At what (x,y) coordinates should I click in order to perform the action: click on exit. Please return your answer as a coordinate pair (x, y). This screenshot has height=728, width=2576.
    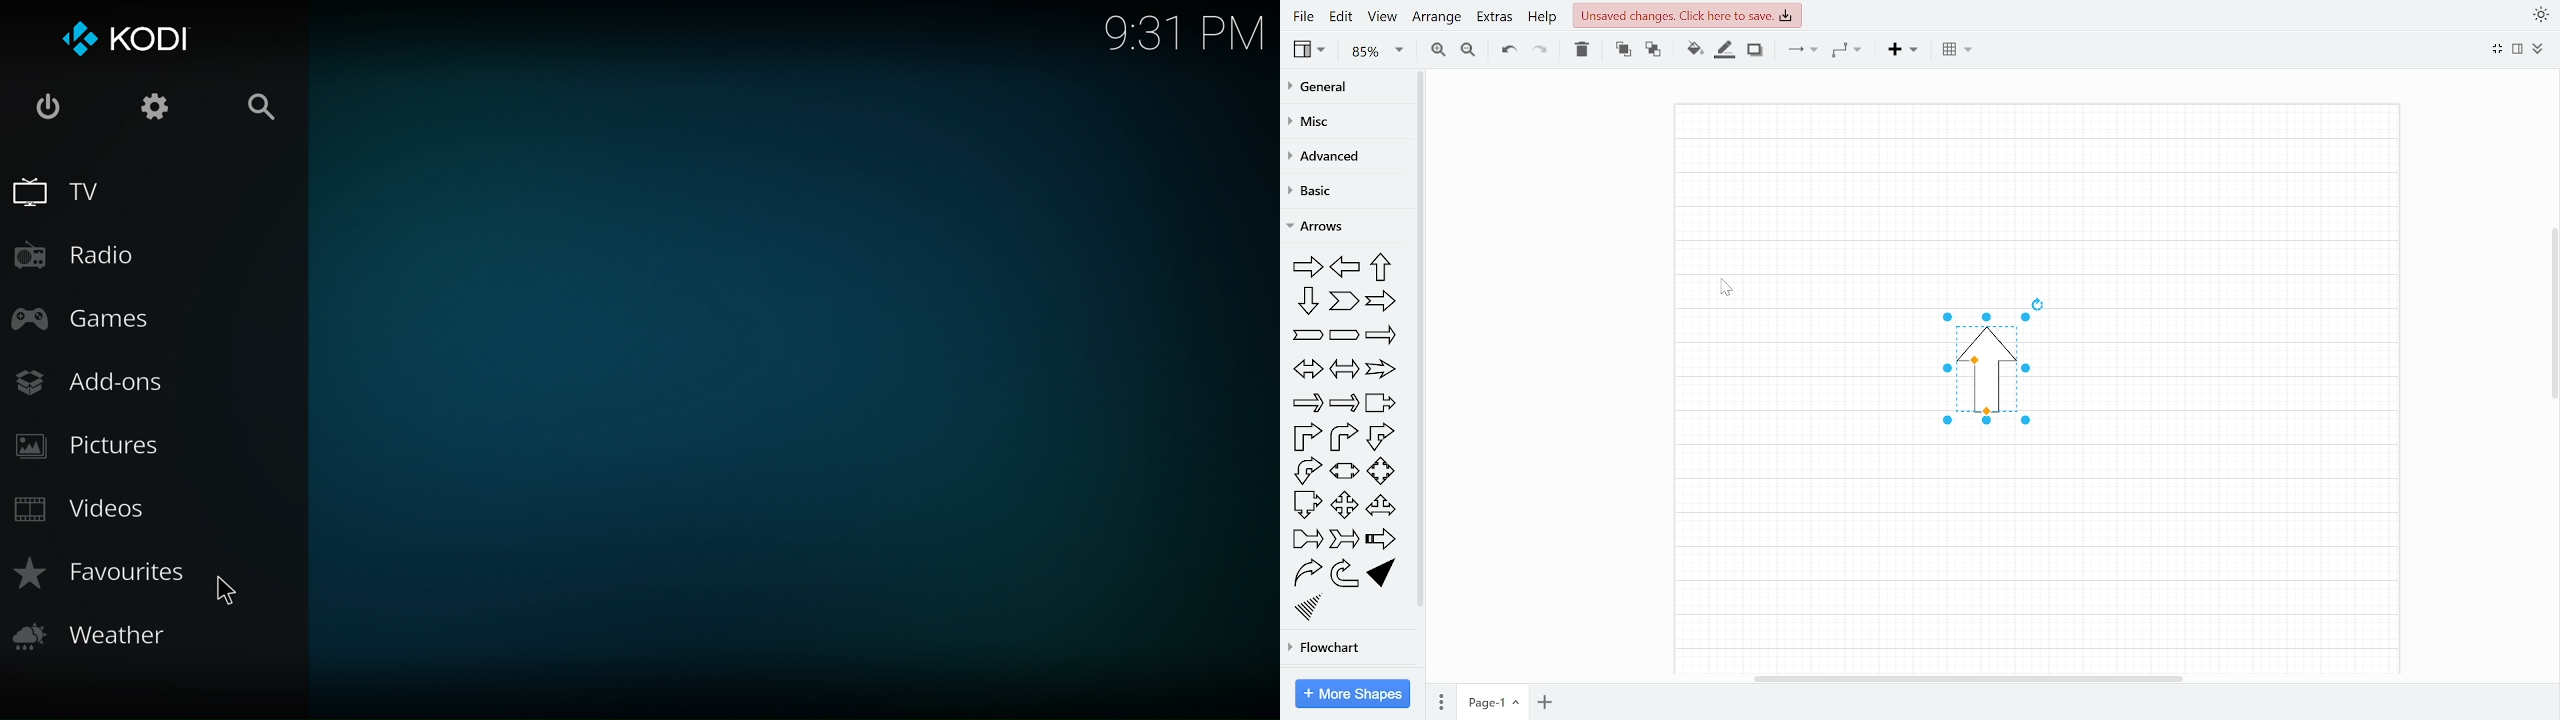
    Looking at the image, I should click on (53, 110).